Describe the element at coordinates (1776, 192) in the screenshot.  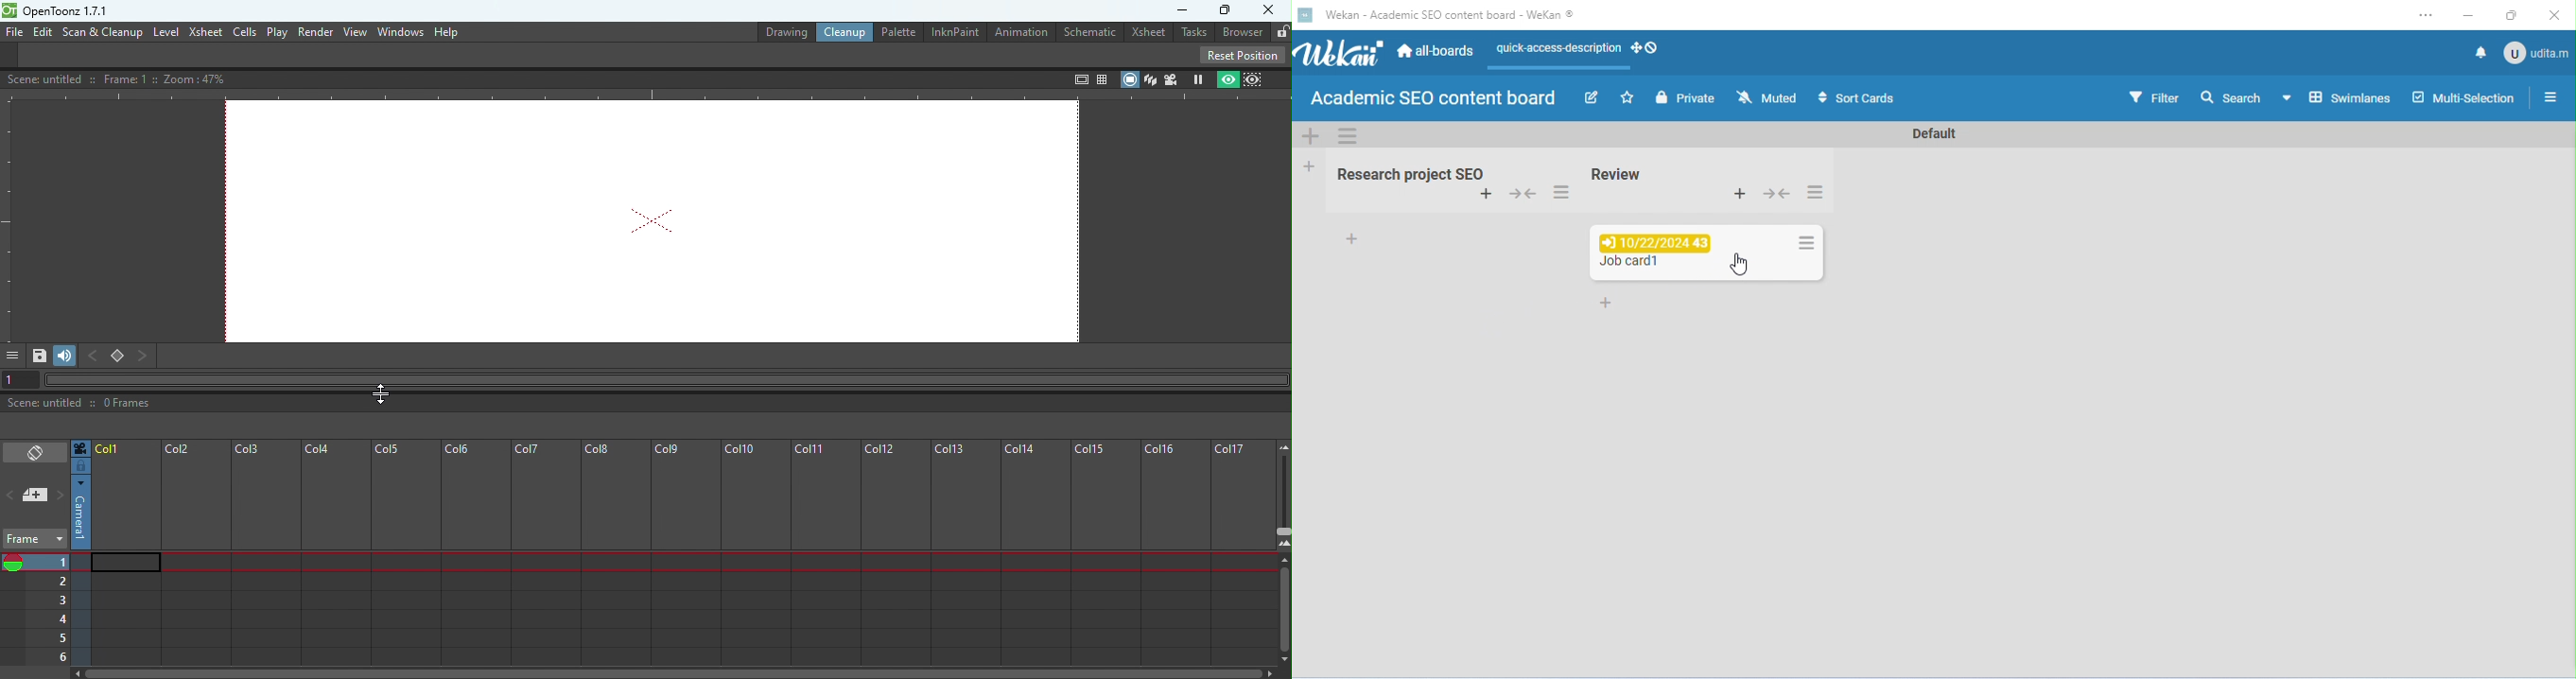
I see `Collapse` at that location.